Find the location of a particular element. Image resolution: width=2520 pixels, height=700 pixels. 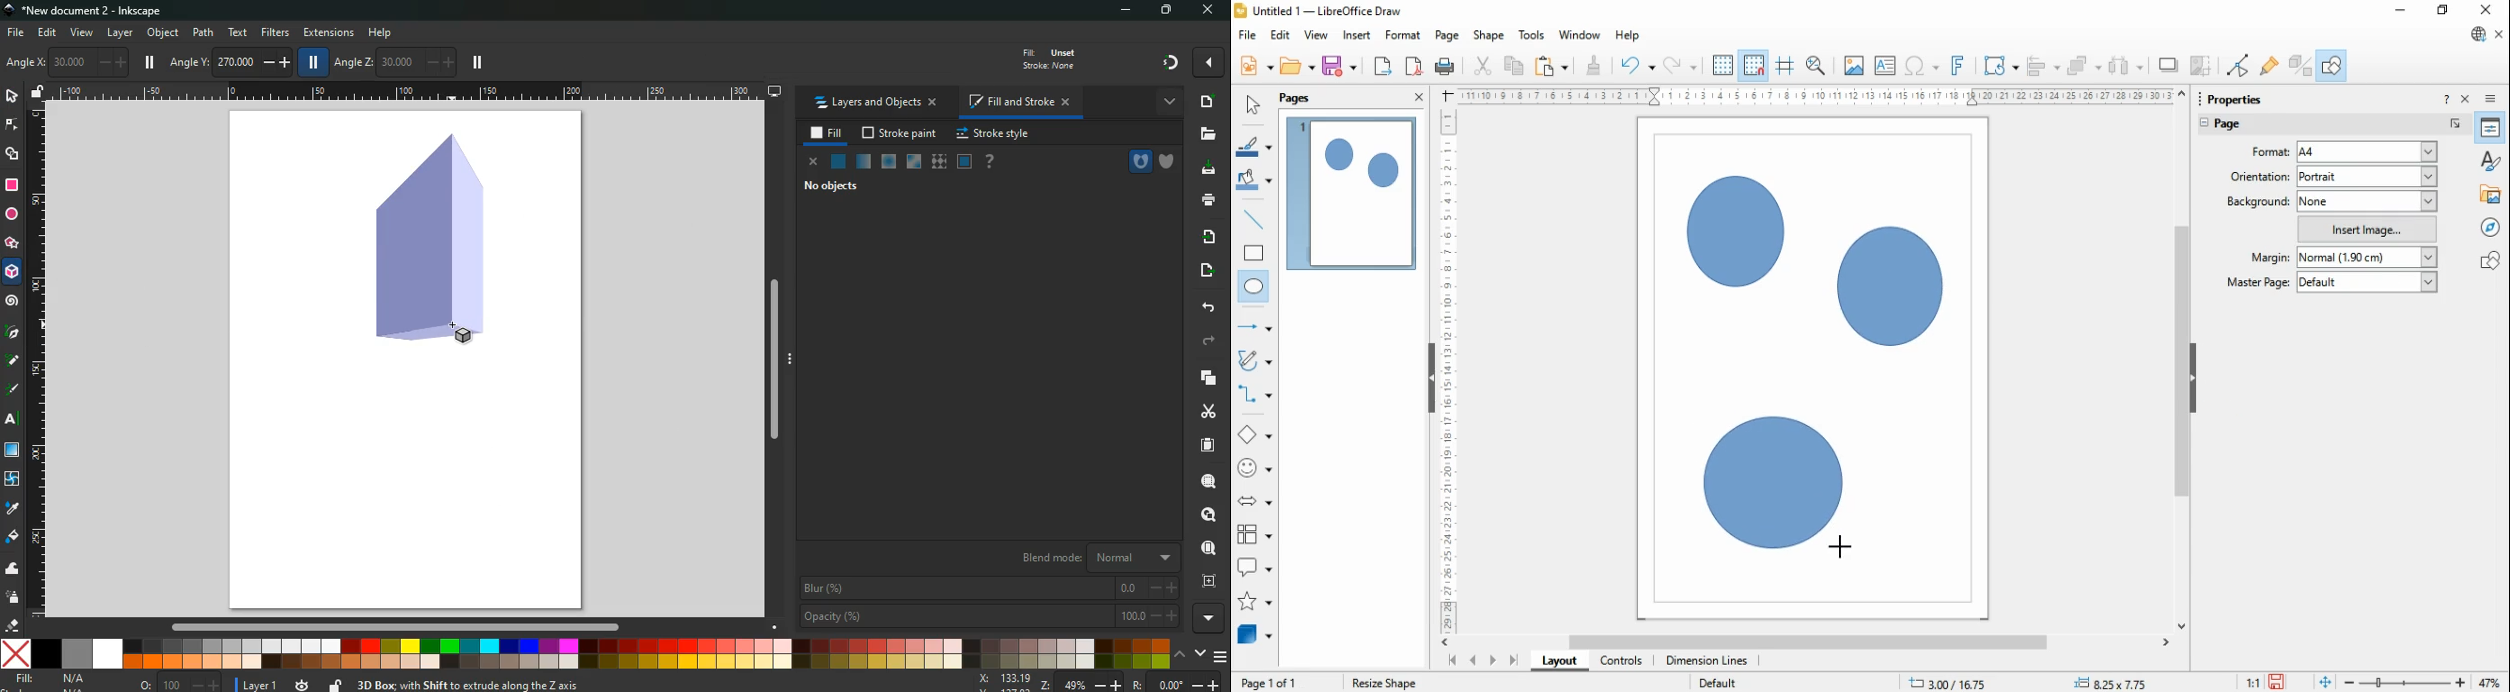

page 1 is located at coordinates (1353, 193).